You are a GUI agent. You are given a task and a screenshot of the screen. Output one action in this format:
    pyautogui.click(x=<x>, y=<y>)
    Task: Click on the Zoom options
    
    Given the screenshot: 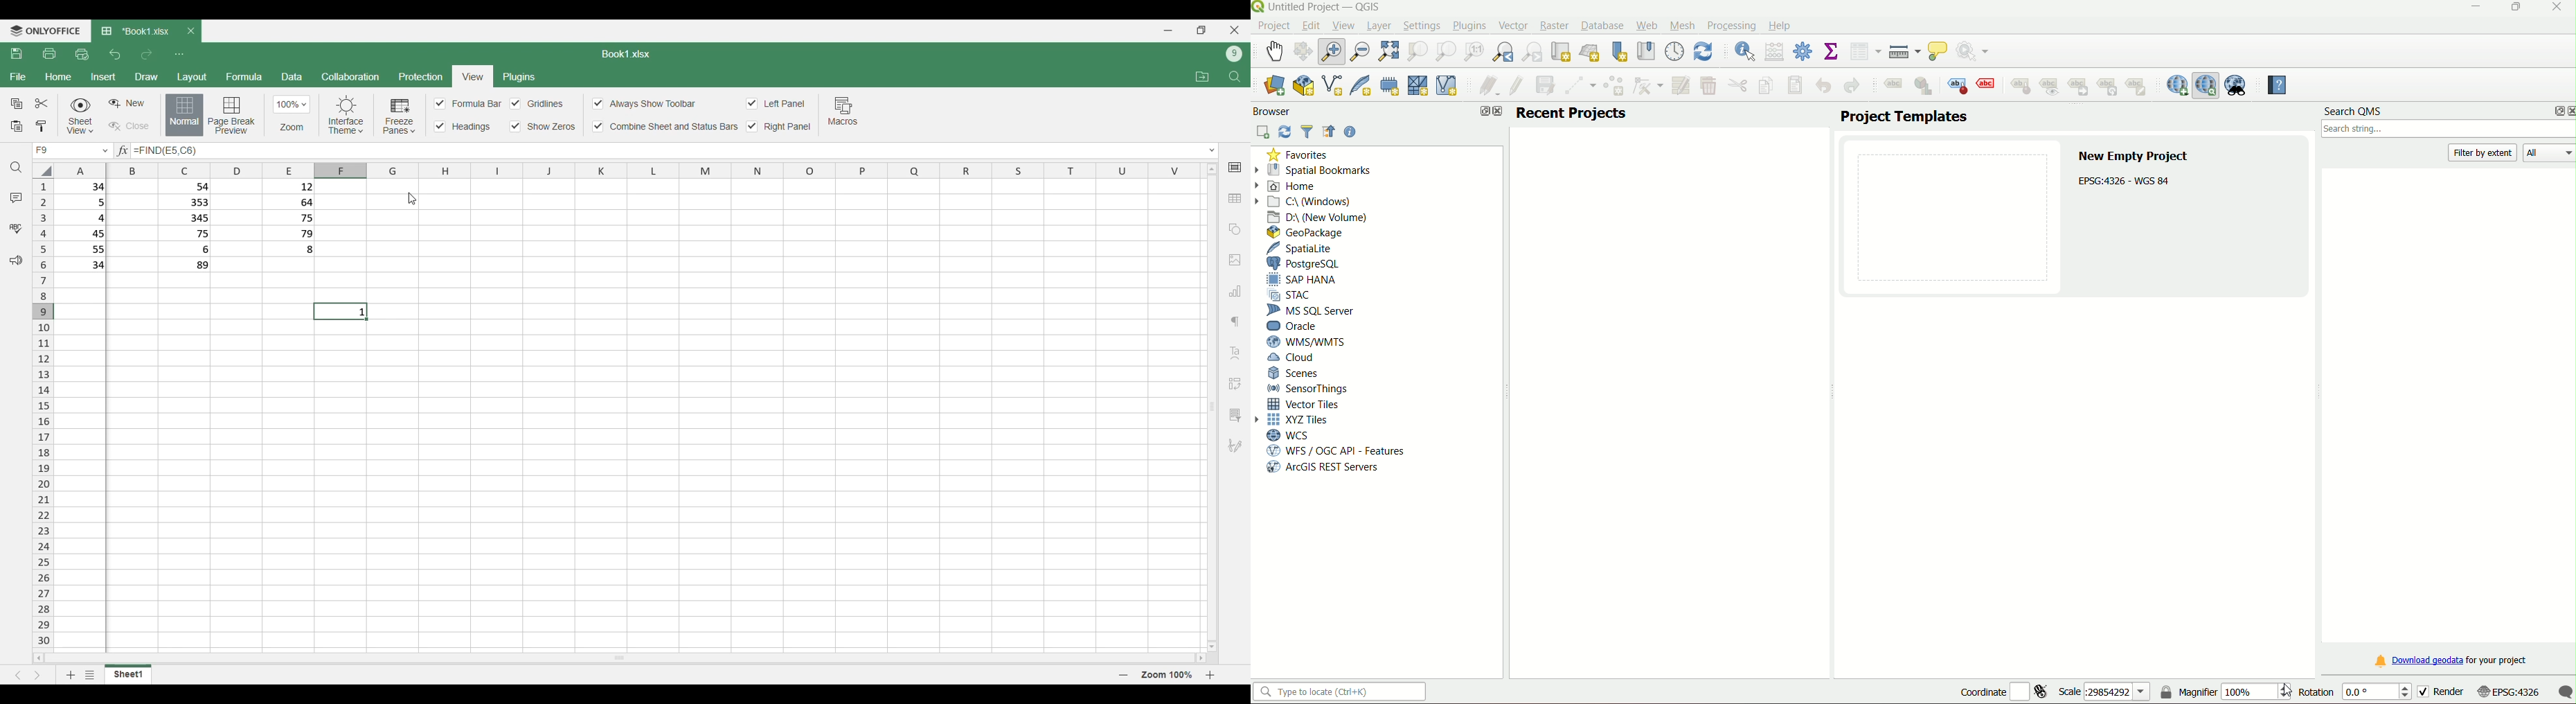 What is the action you would take?
    pyautogui.click(x=291, y=113)
    